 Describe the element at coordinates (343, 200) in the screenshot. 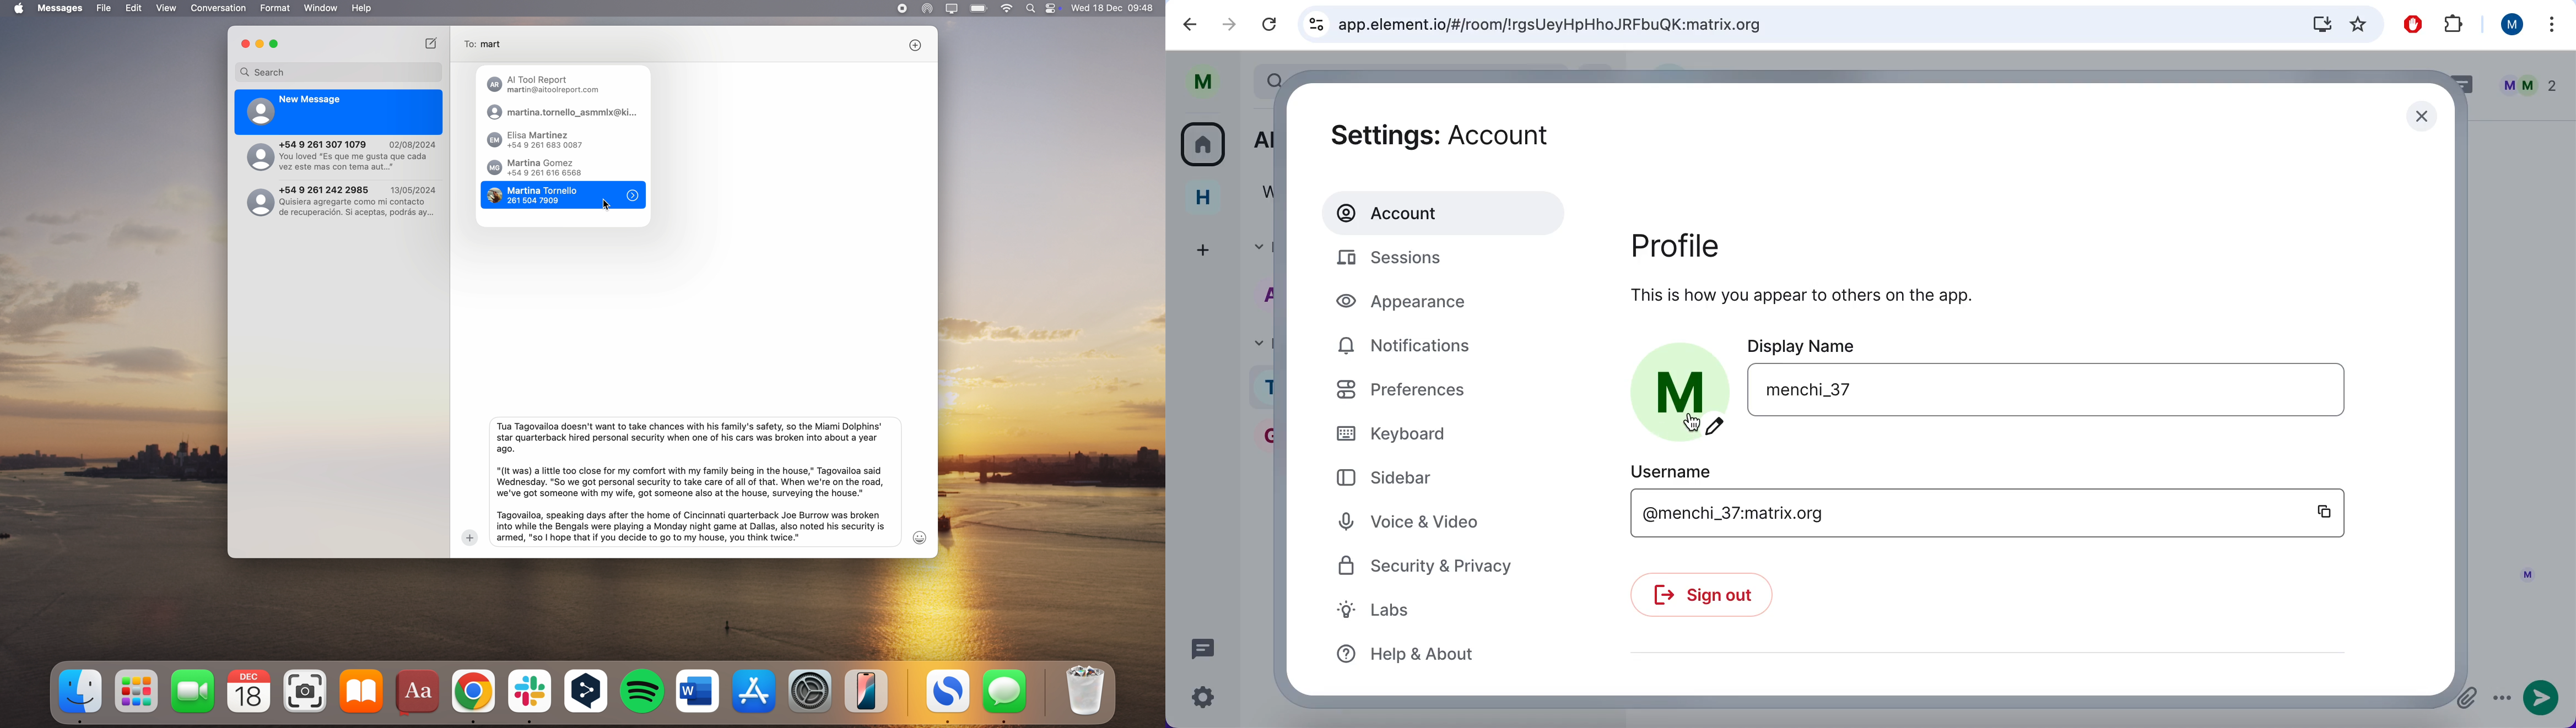

I see `message from +549612422985` at that location.